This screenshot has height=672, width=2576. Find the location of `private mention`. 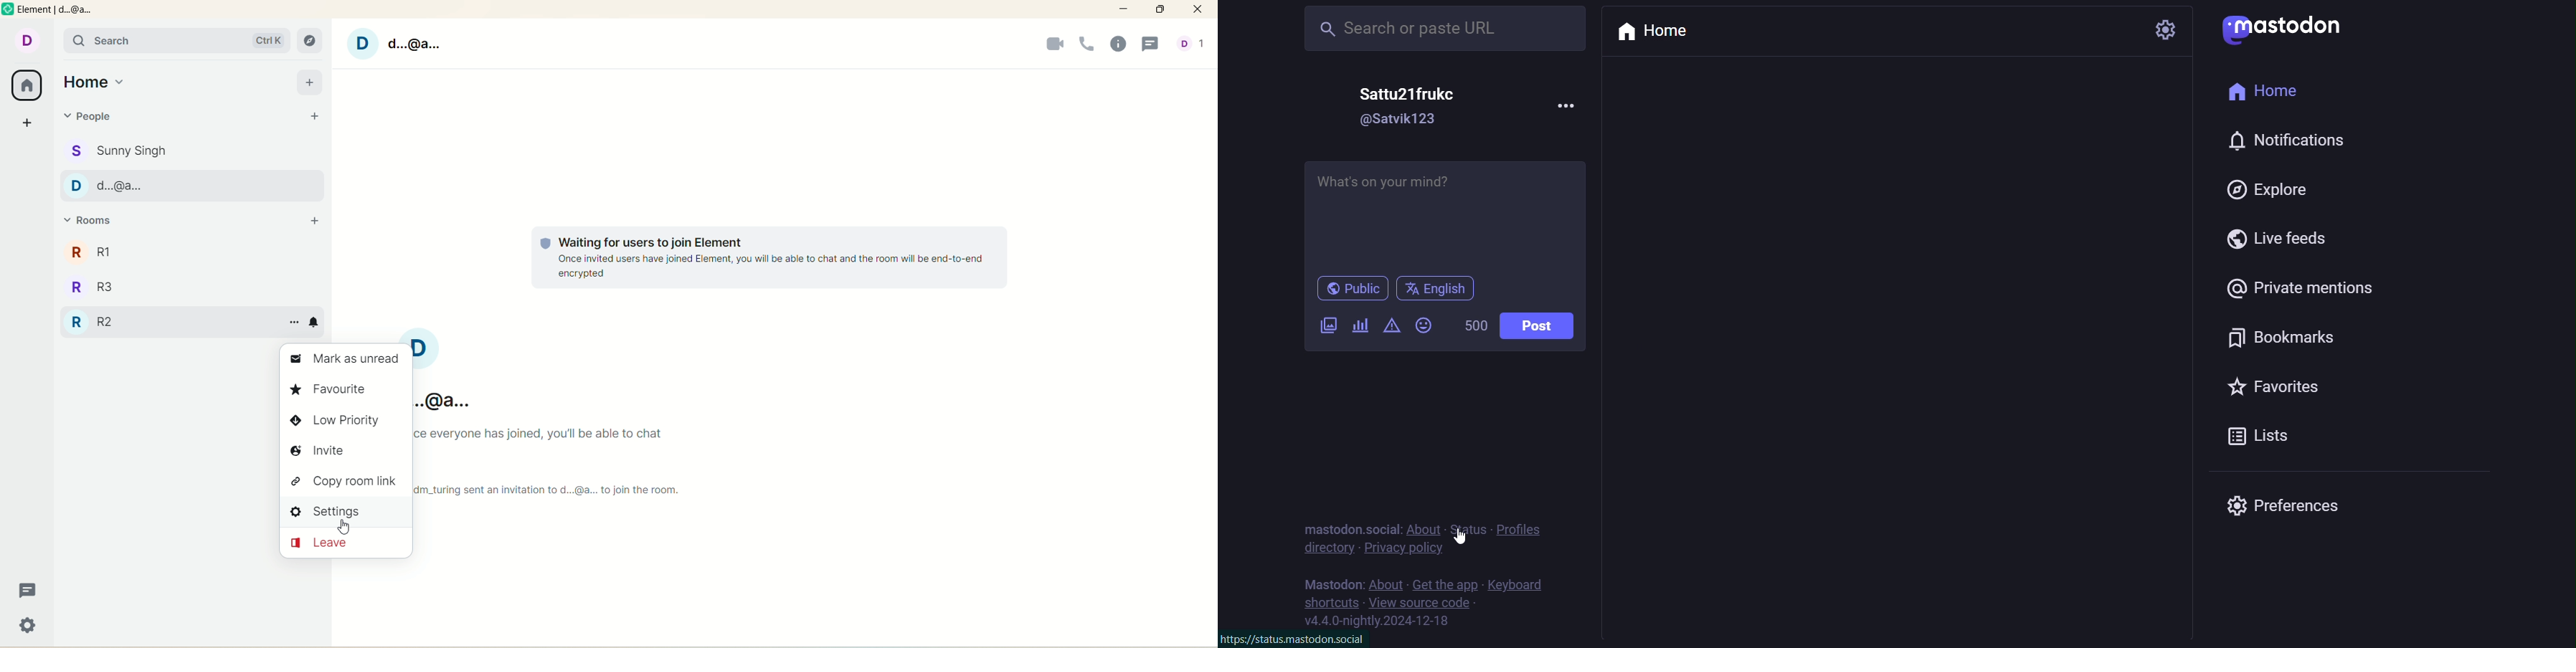

private mention is located at coordinates (2305, 290).